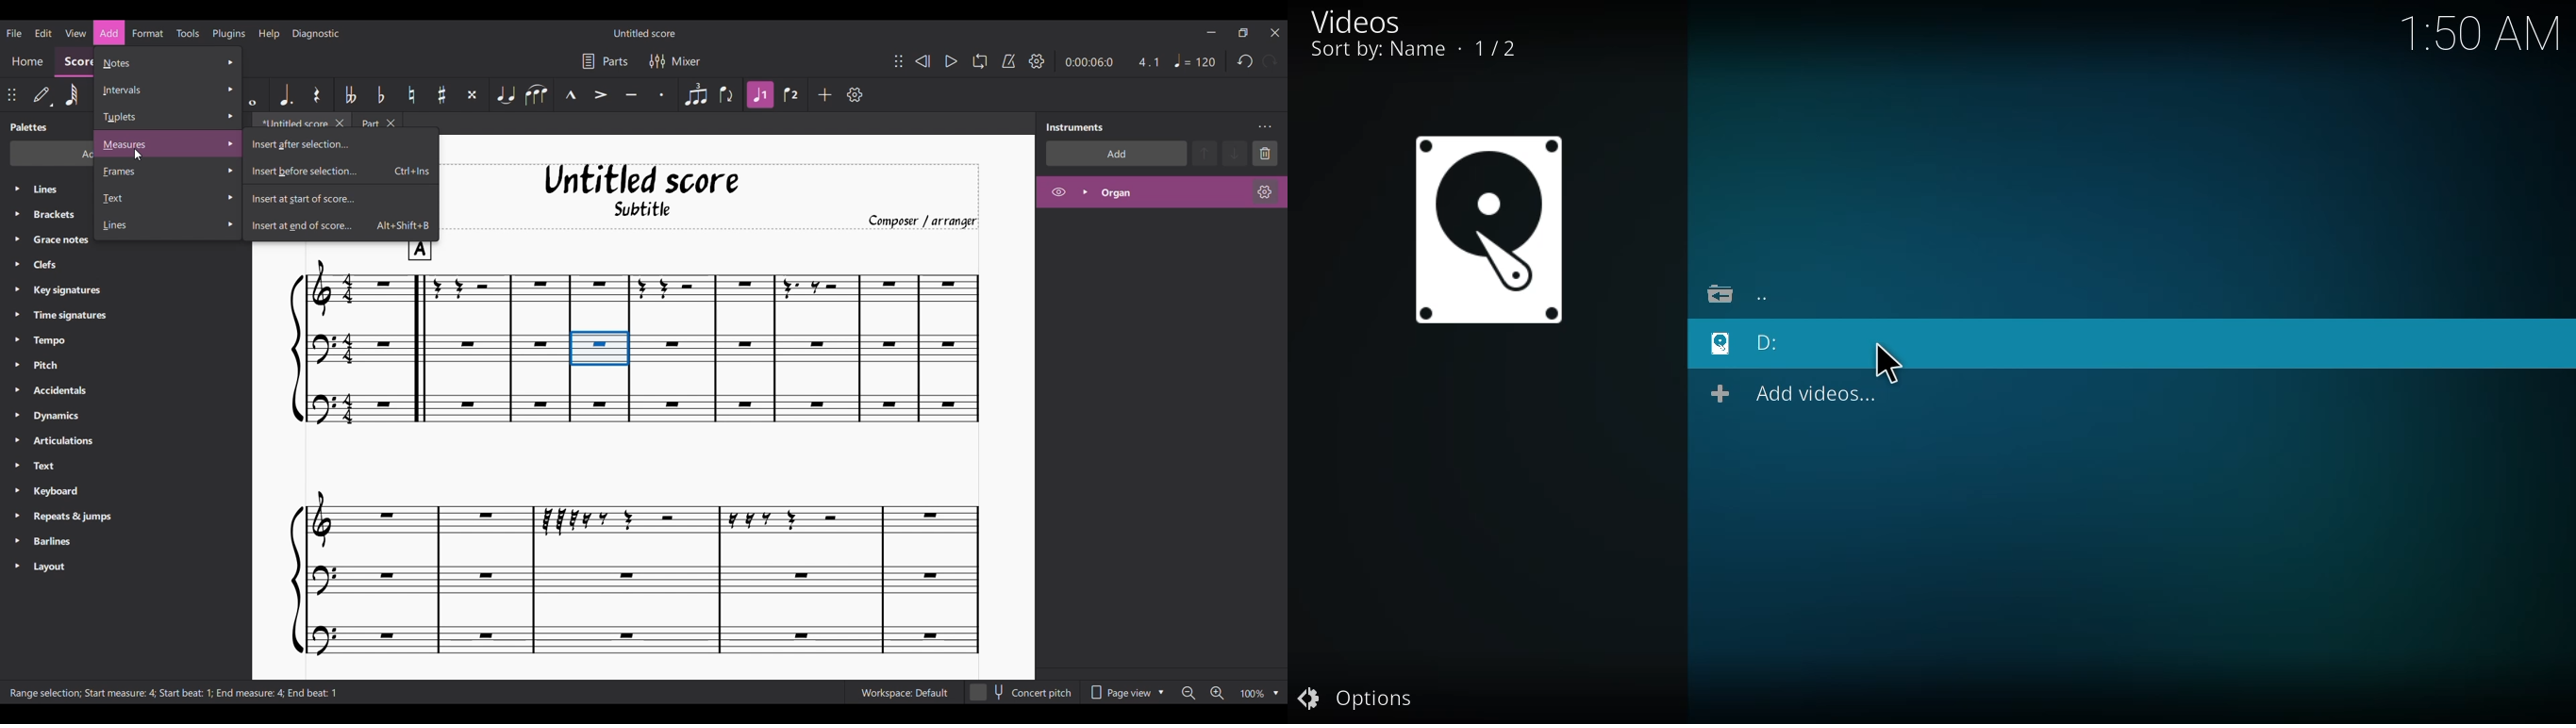 This screenshot has height=728, width=2576. Describe the element at coordinates (1413, 53) in the screenshot. I see `sort by name` at that location.